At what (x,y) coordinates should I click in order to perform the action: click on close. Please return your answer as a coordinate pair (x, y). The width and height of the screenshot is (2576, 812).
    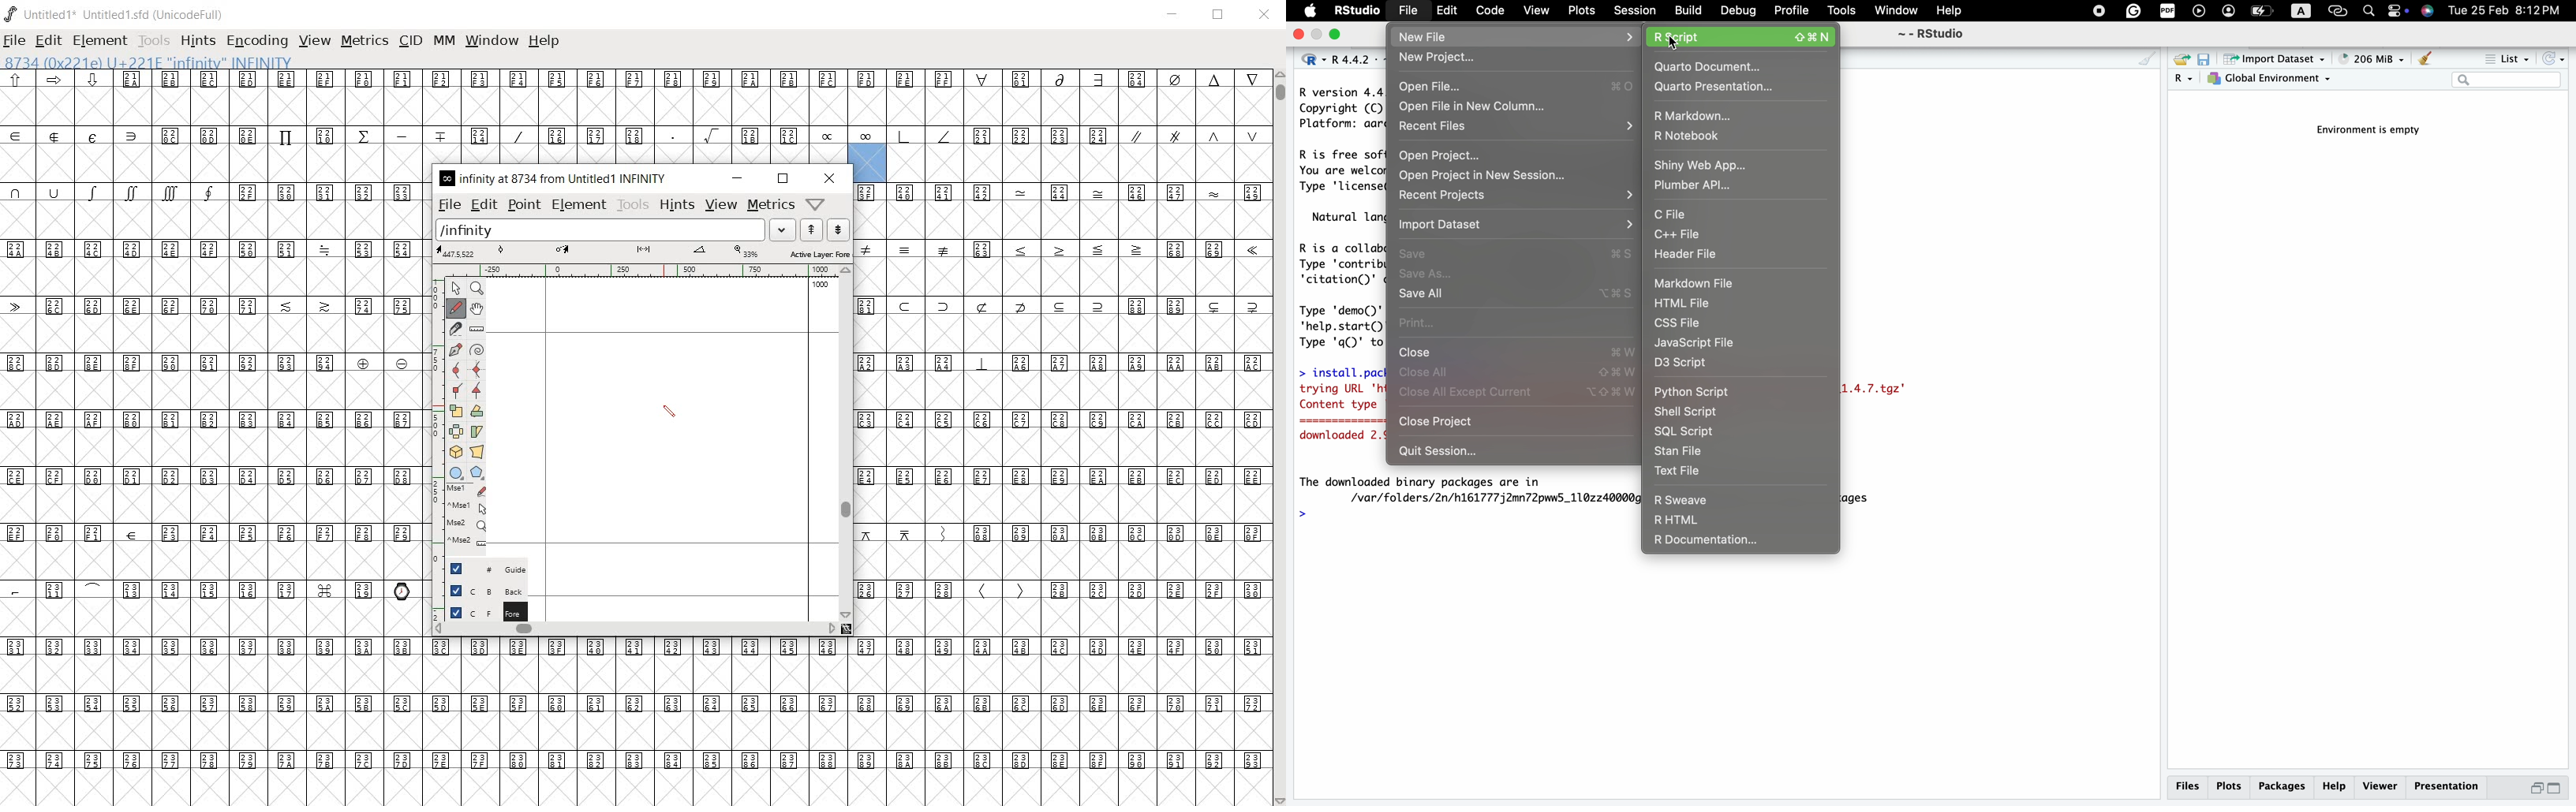
    Looking at the image, I should click on (1519, 351).